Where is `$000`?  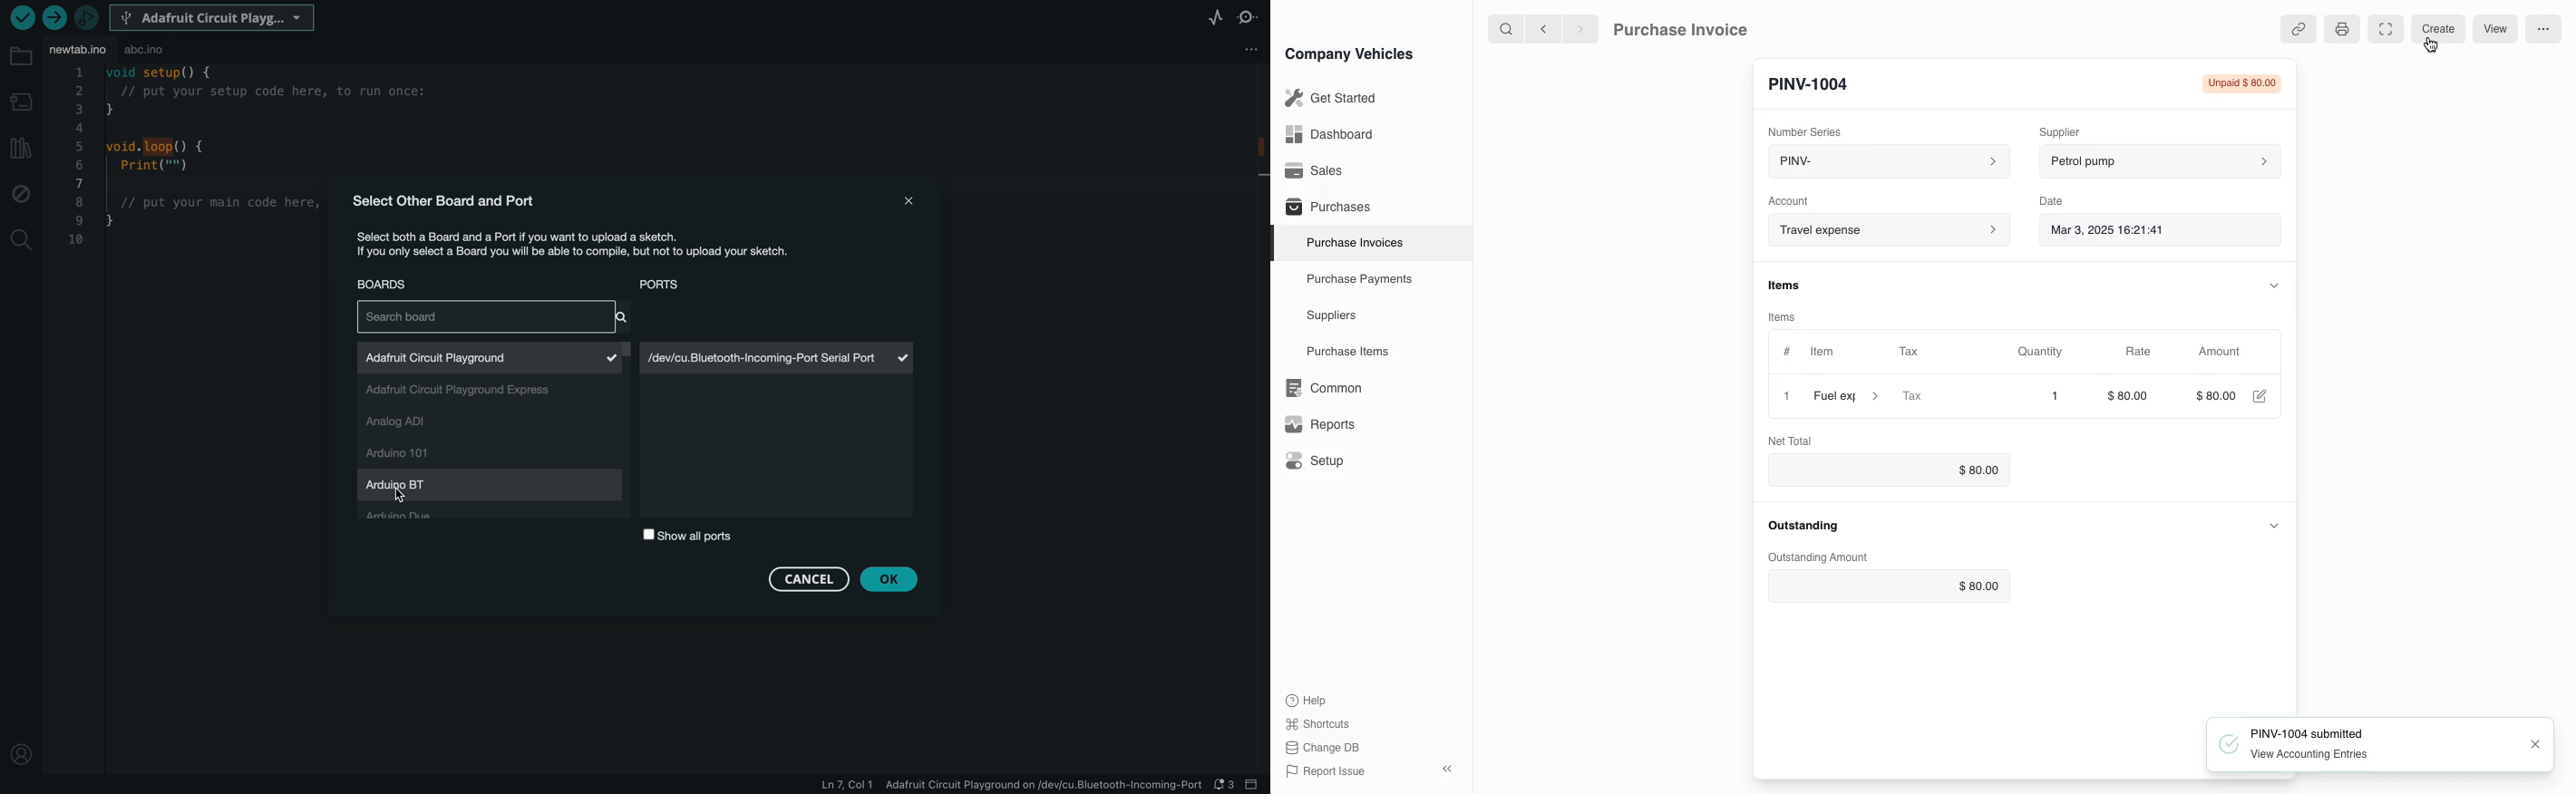 $000 is located at coordinates (2219, 397).